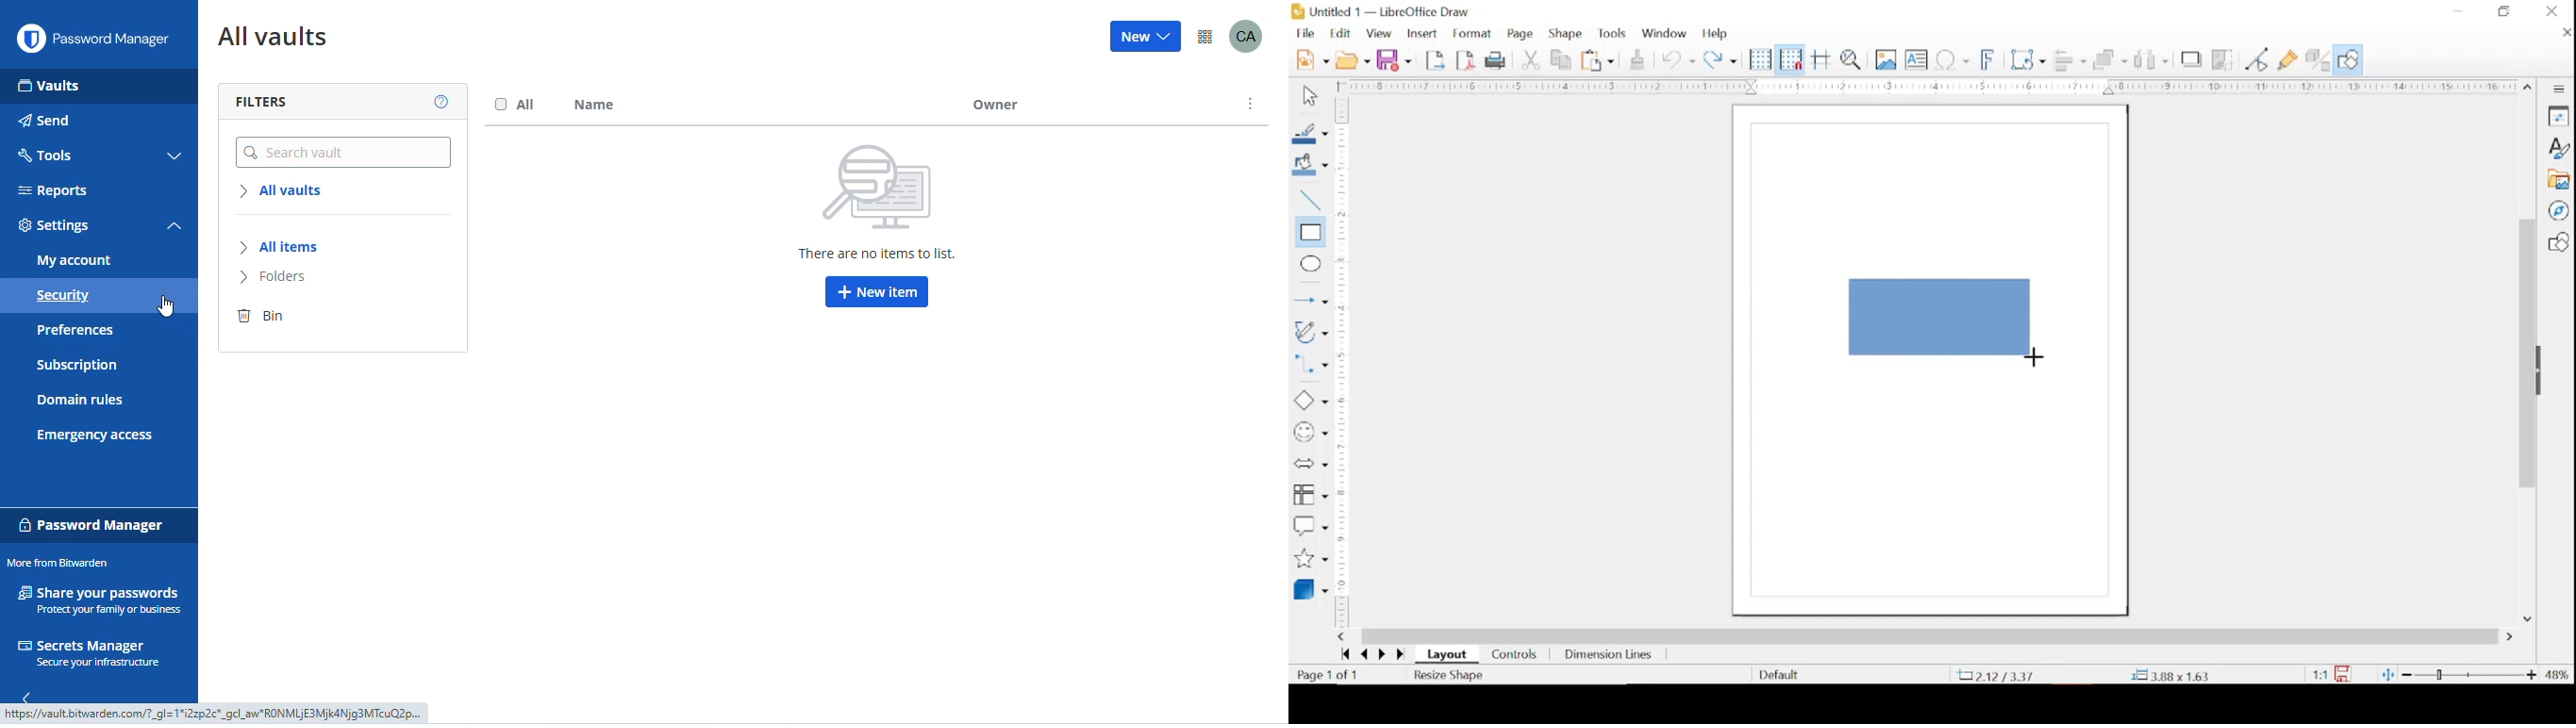 This screenshot has height=728, width=2576. What do you see at coordinates (25, 695) in the screenshot?
I see `hide` at bounding box center [25, 695].